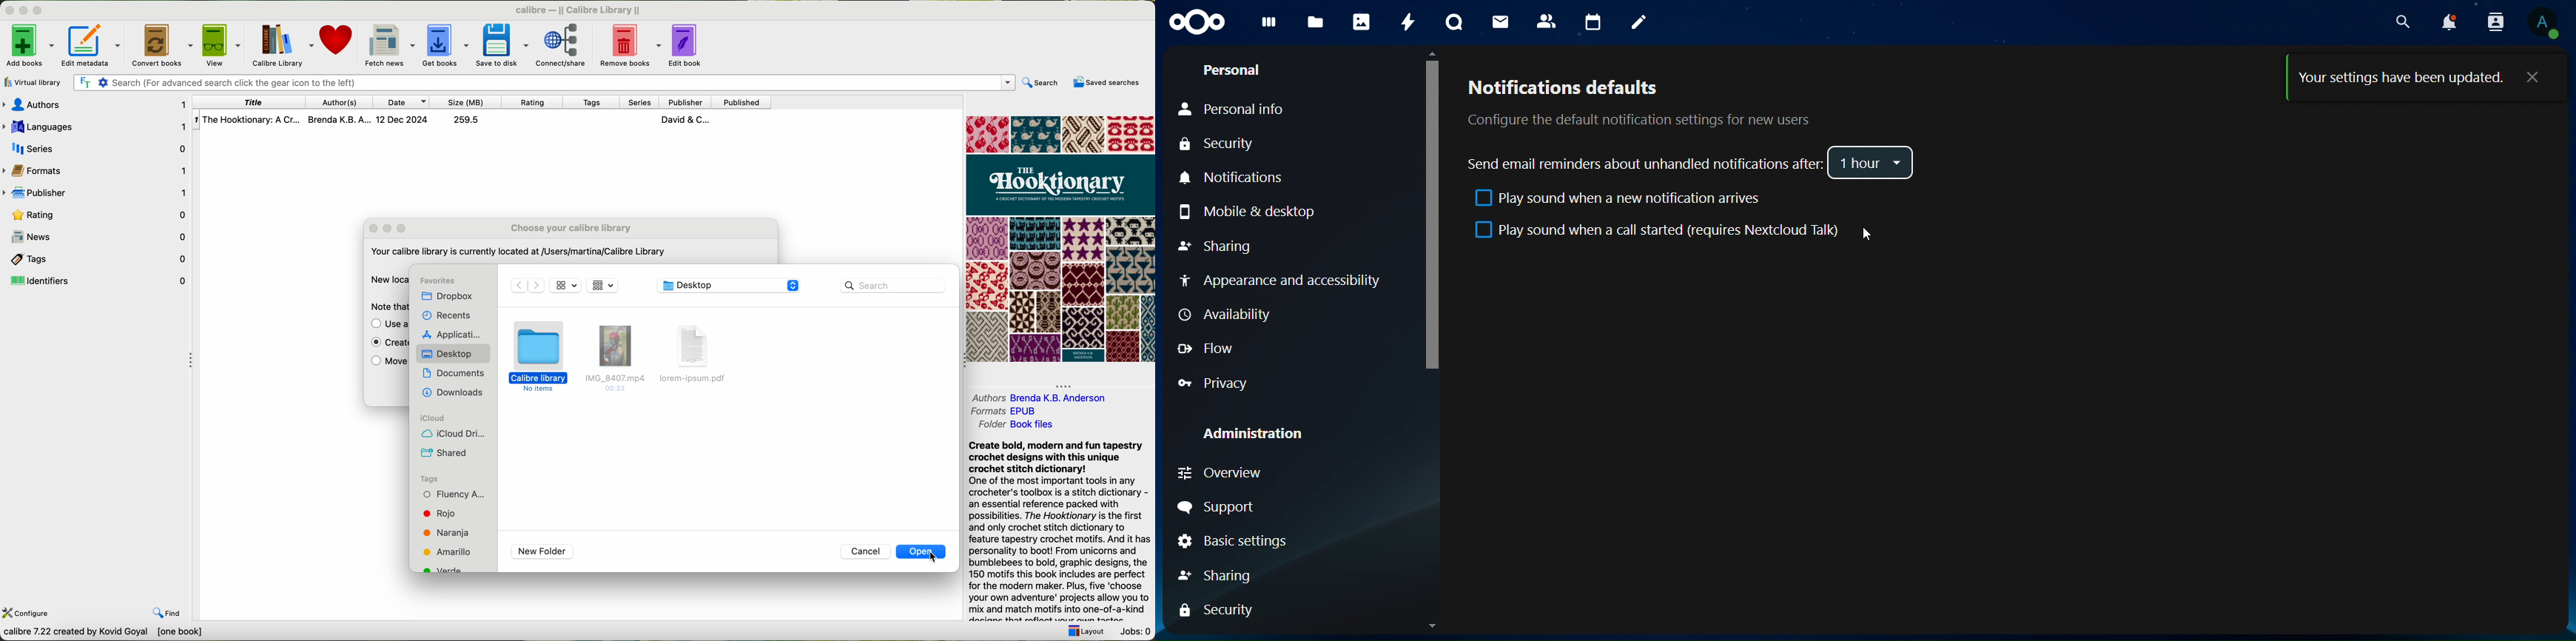 The height and width of the screenshot is (644, 2576). Describe the element at coordinates (435, 419) in the screenshot. I see `icloud` at that location.